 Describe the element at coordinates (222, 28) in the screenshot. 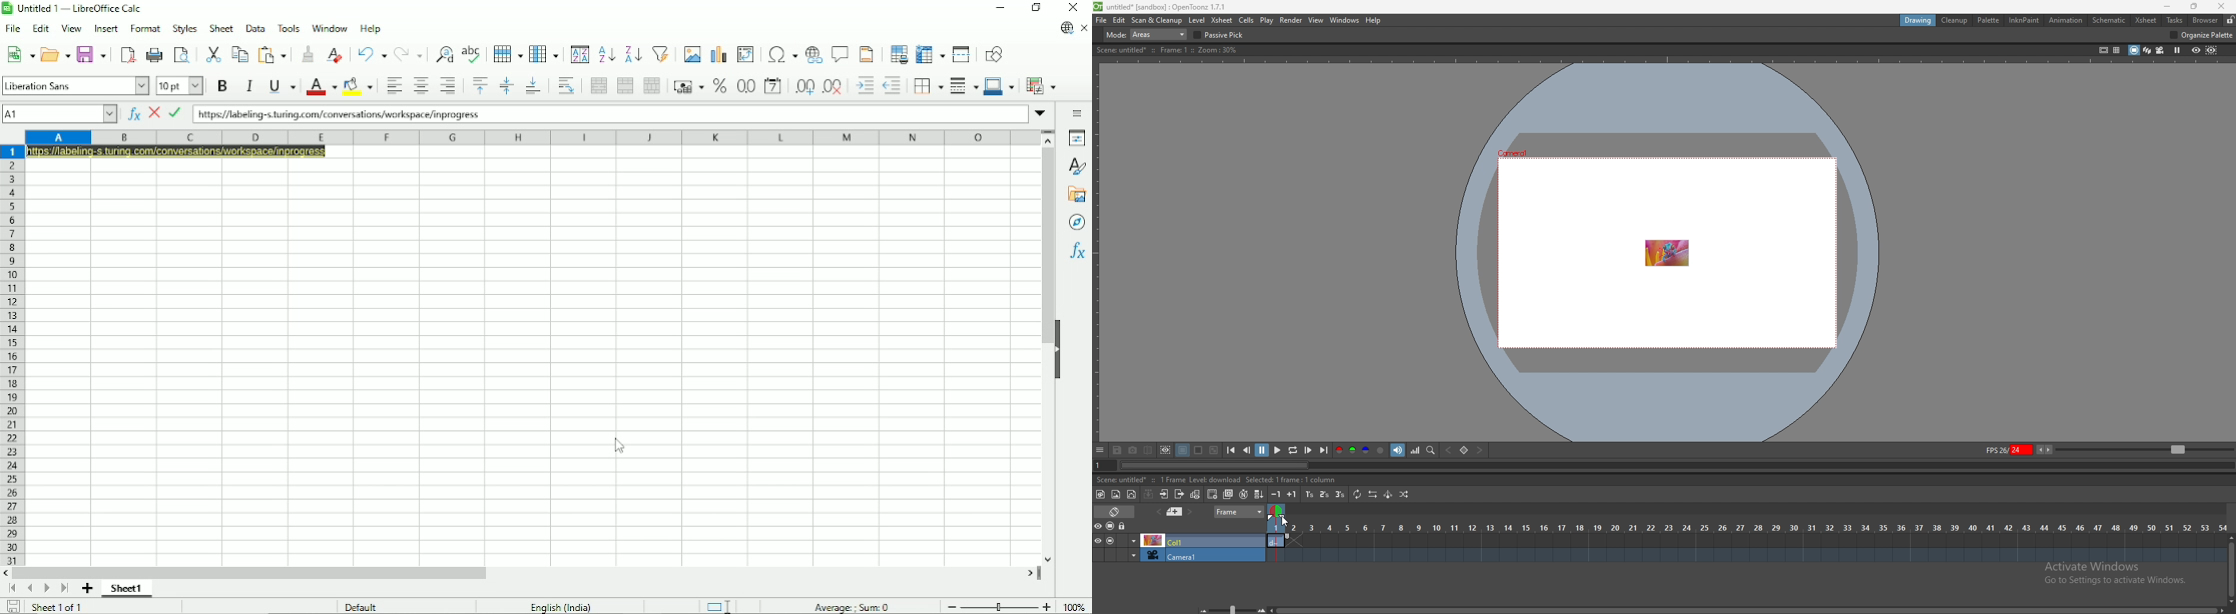

I see `sheet` at that location.